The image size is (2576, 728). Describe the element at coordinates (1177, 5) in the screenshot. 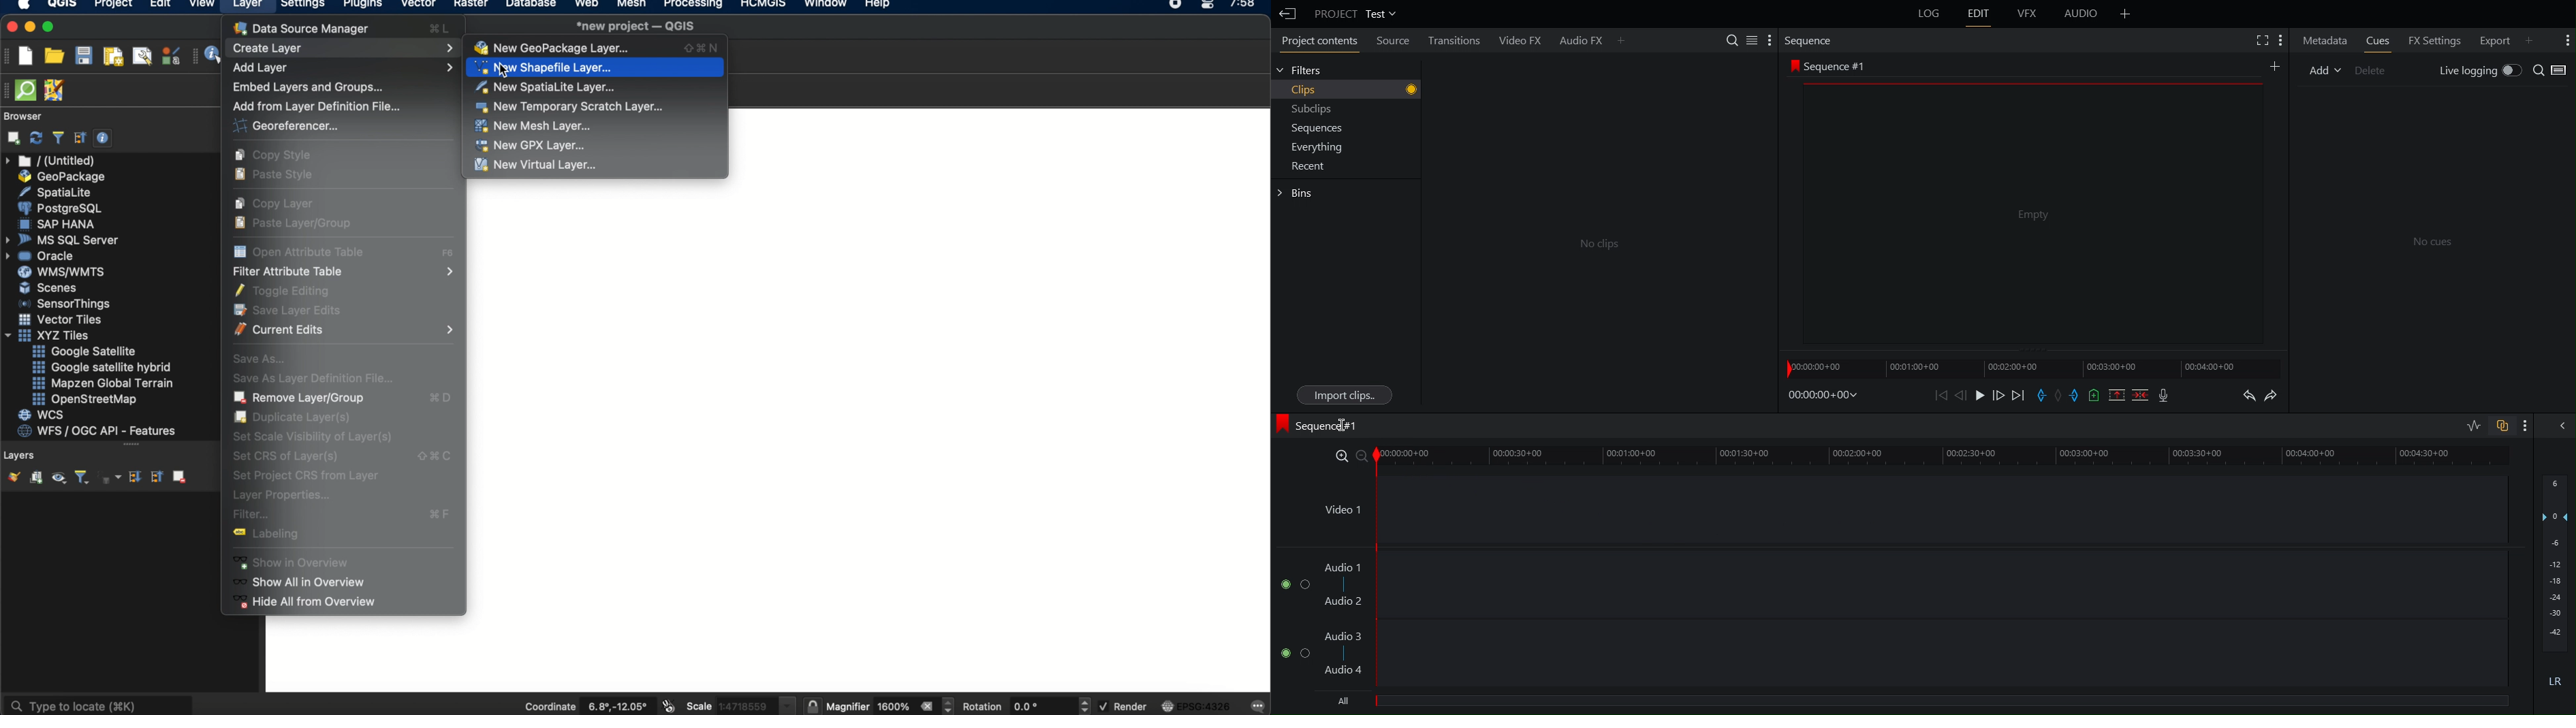

I see `recorder icon` at that location.